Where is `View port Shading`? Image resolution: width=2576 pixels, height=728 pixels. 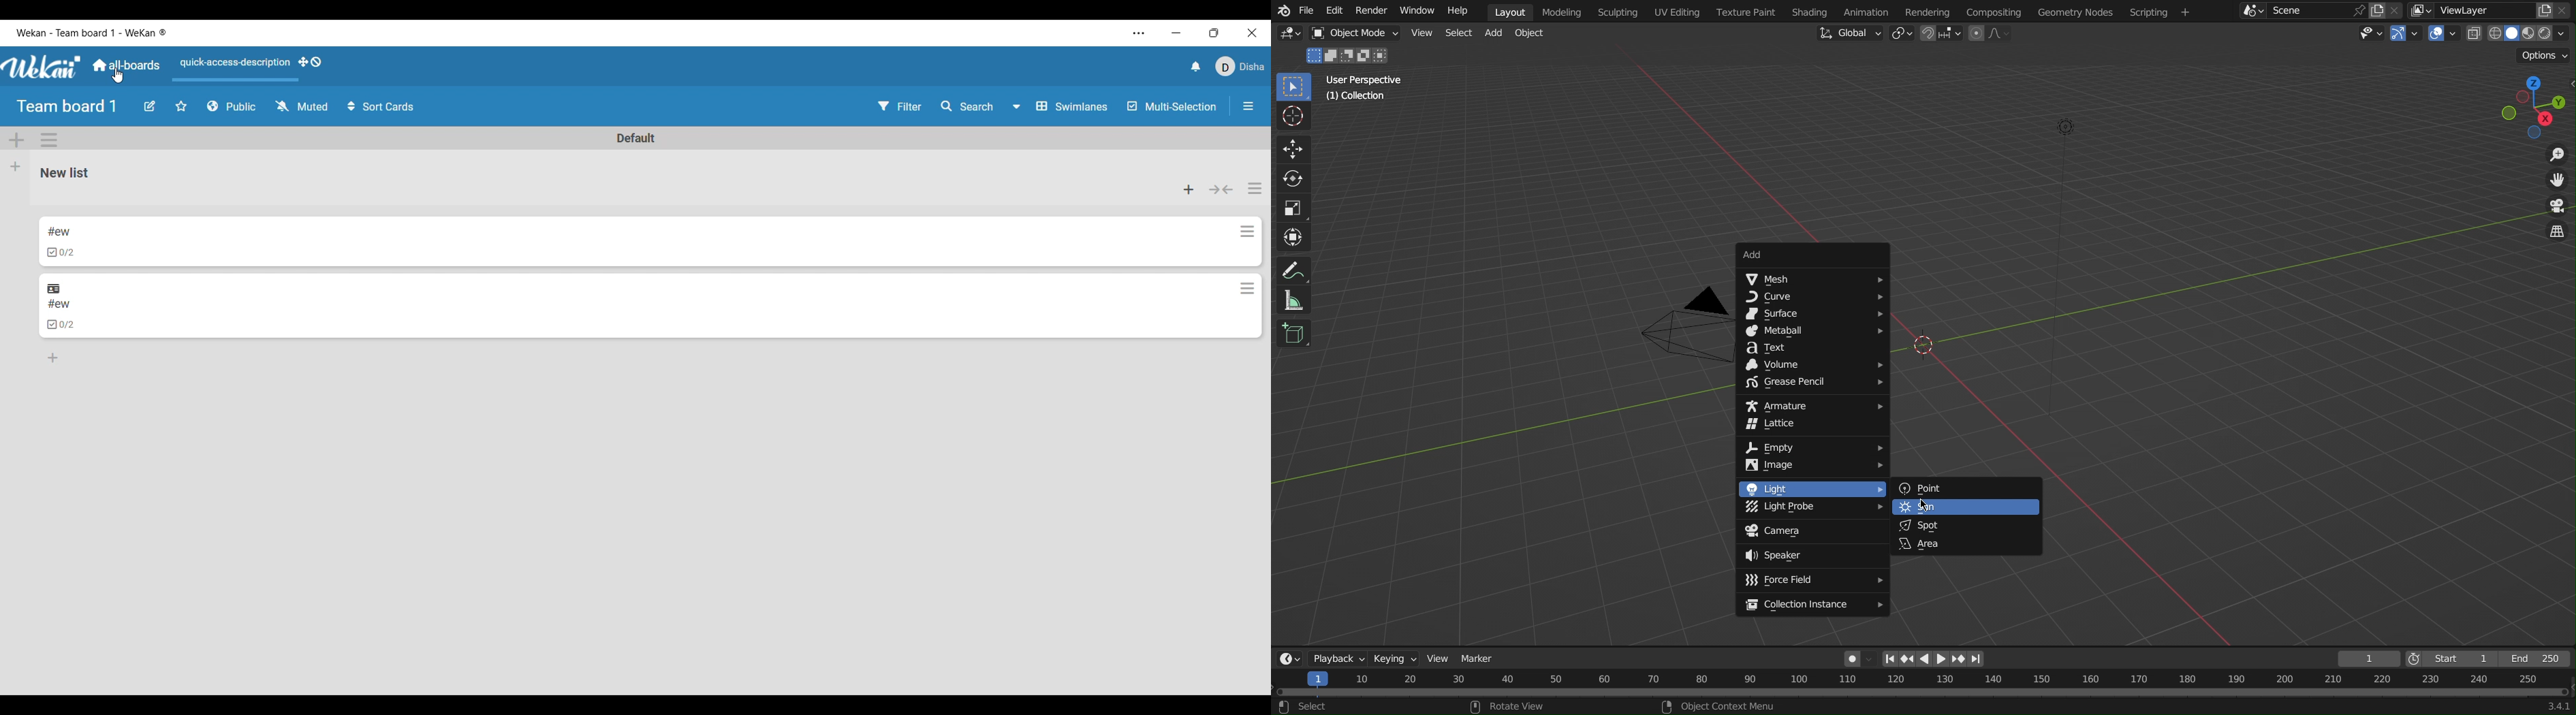 View port Shading is located at coordinates (2519, 35).